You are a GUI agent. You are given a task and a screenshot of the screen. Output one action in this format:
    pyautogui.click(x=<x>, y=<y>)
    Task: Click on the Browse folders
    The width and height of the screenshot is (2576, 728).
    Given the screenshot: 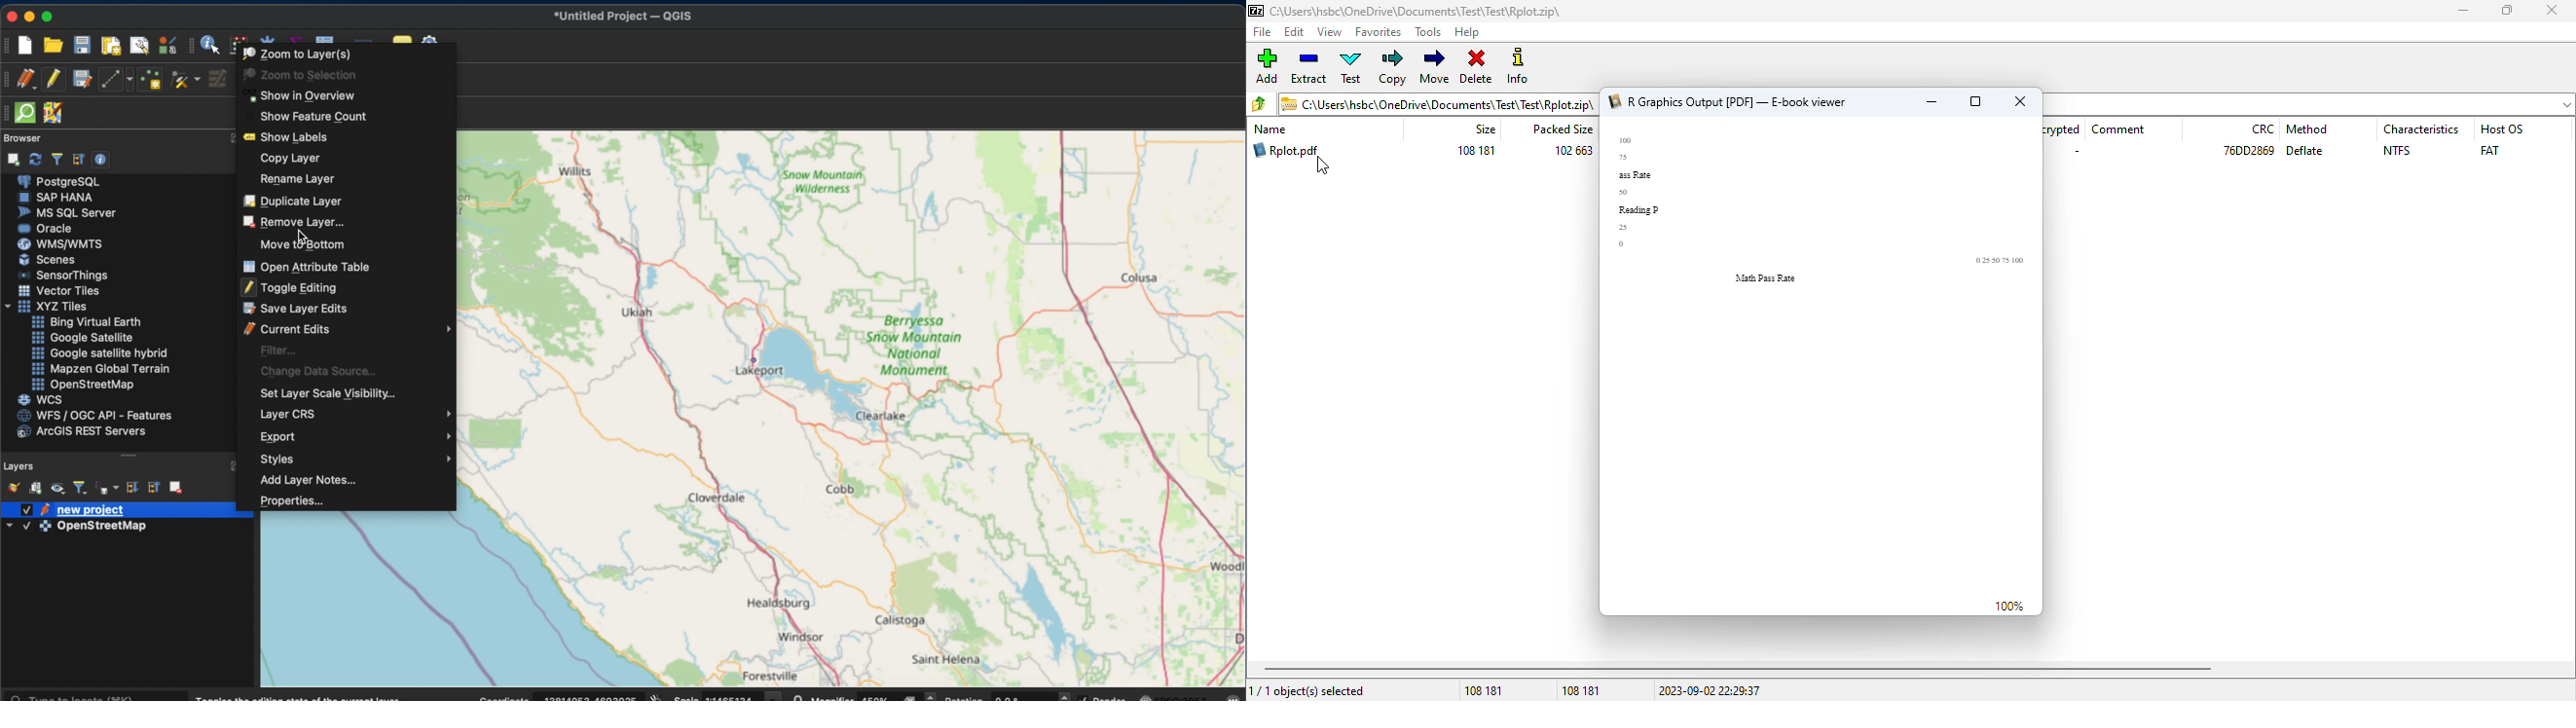 What is the action you would take?
    pyautogui.click(x=1260, y=103)
    